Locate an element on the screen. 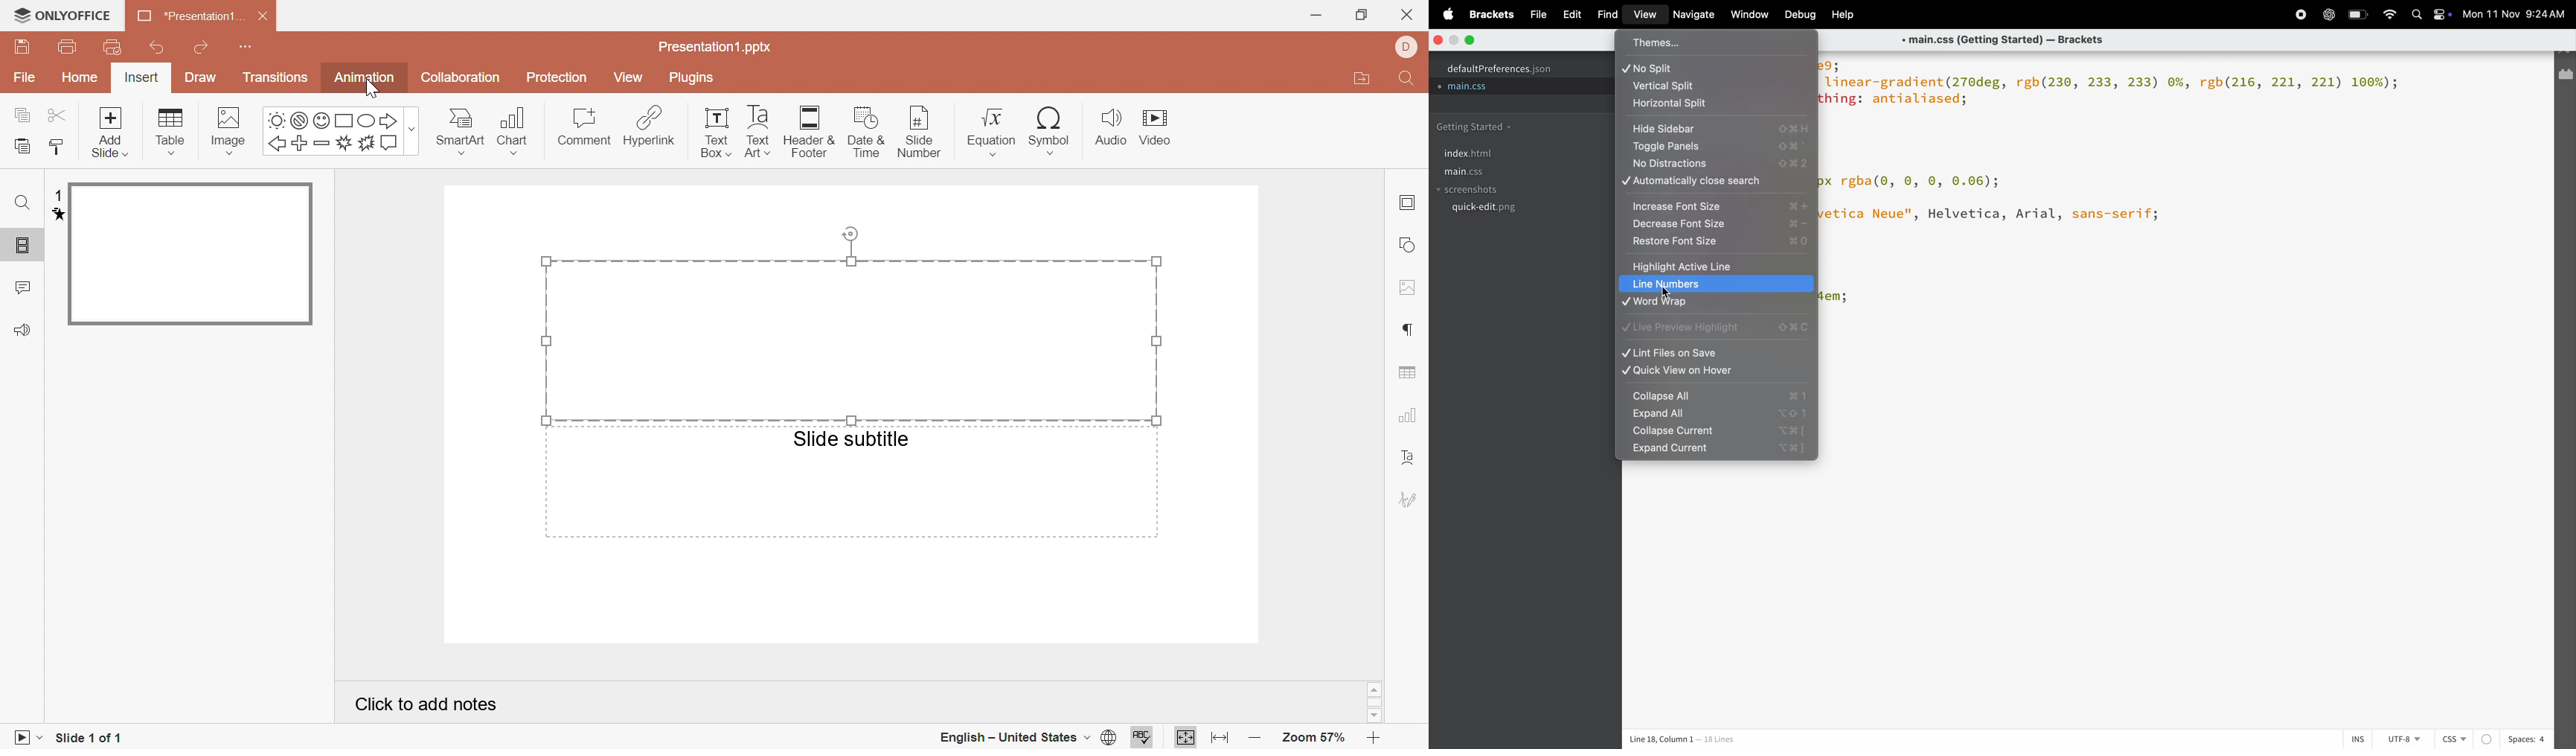 This screenshot has width=2576, height=756. hide bar is located at coordinates (1714, 129).